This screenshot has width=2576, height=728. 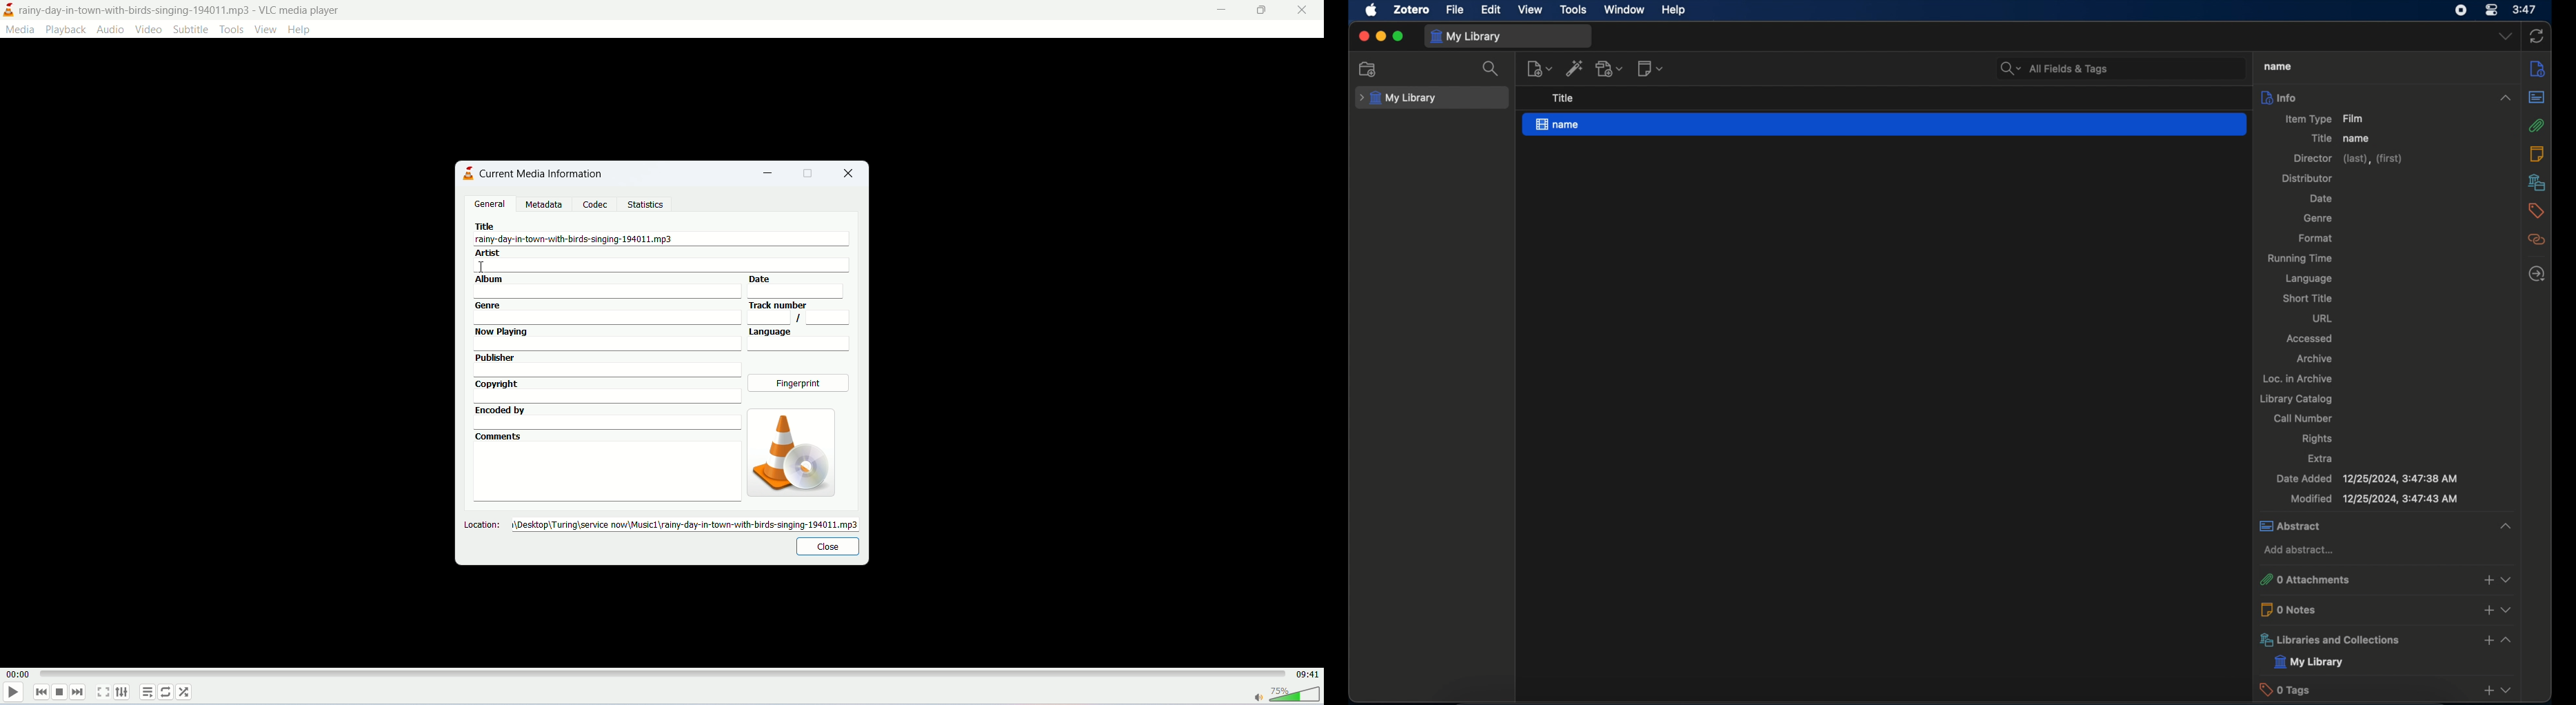 What do you see at coordinates (112, 29) in the screenshot?
I see `audio` at bounding box center [112, 29].